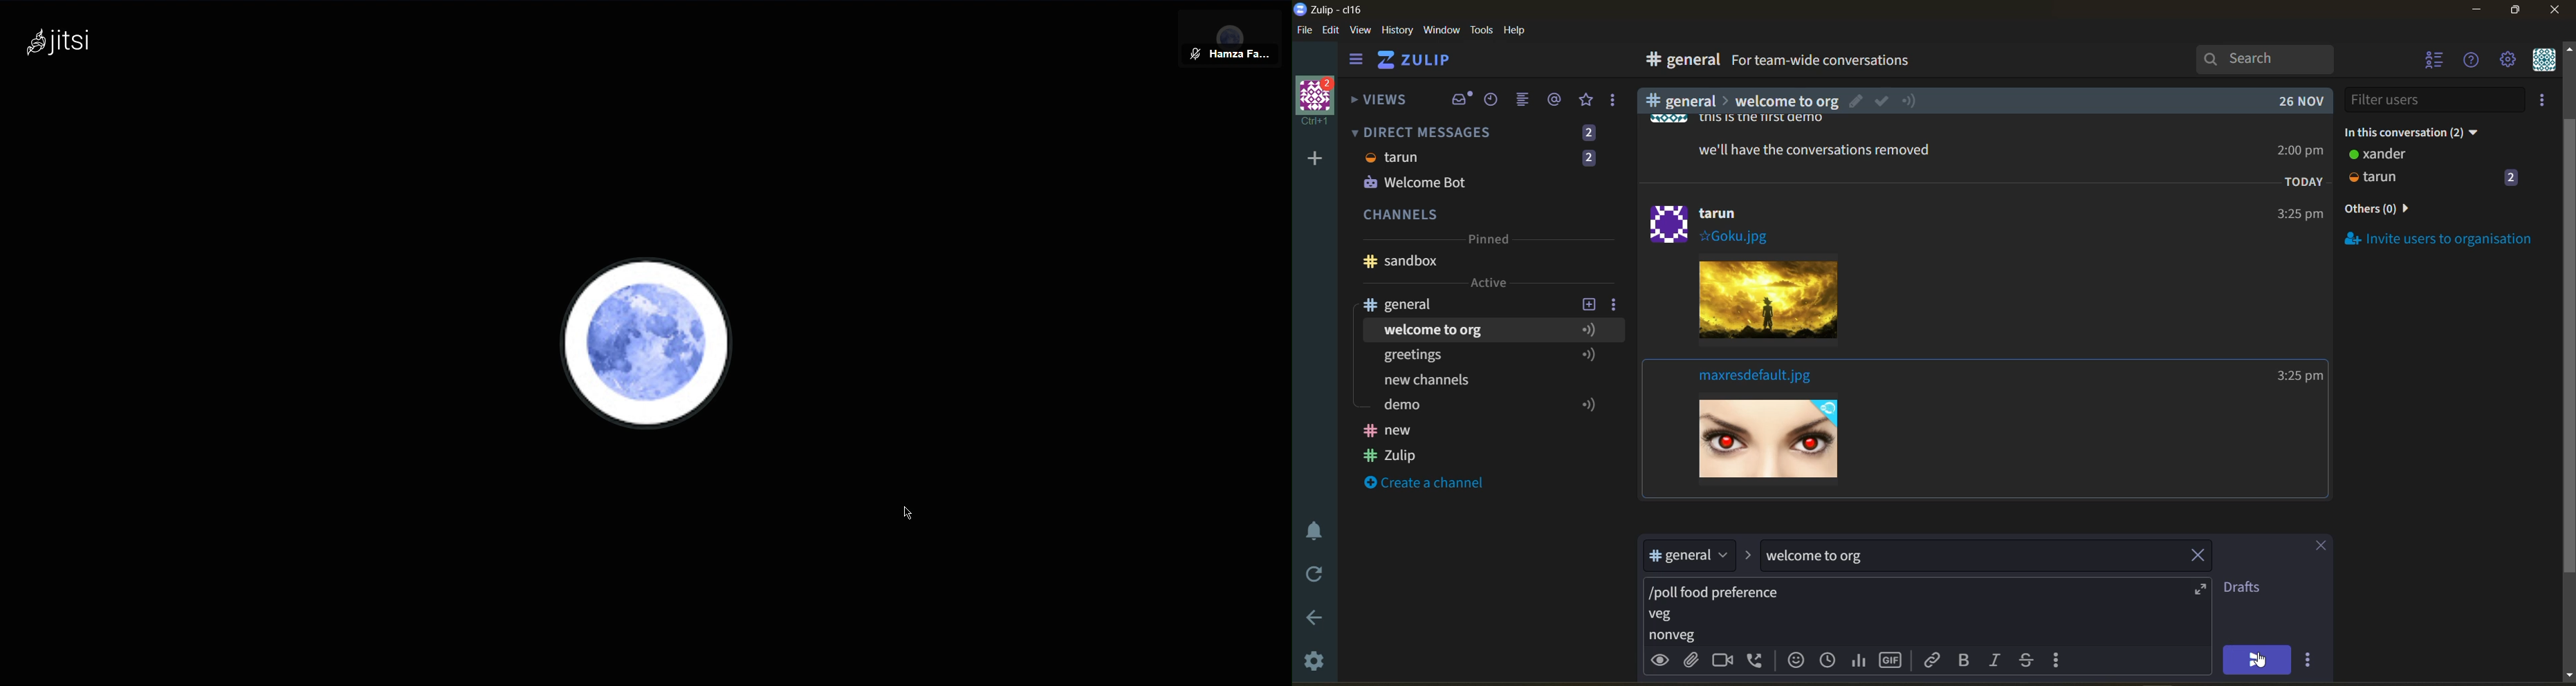  Describe the element at coordinates (1767, 440) in the screenshot. I see `image` at that location.